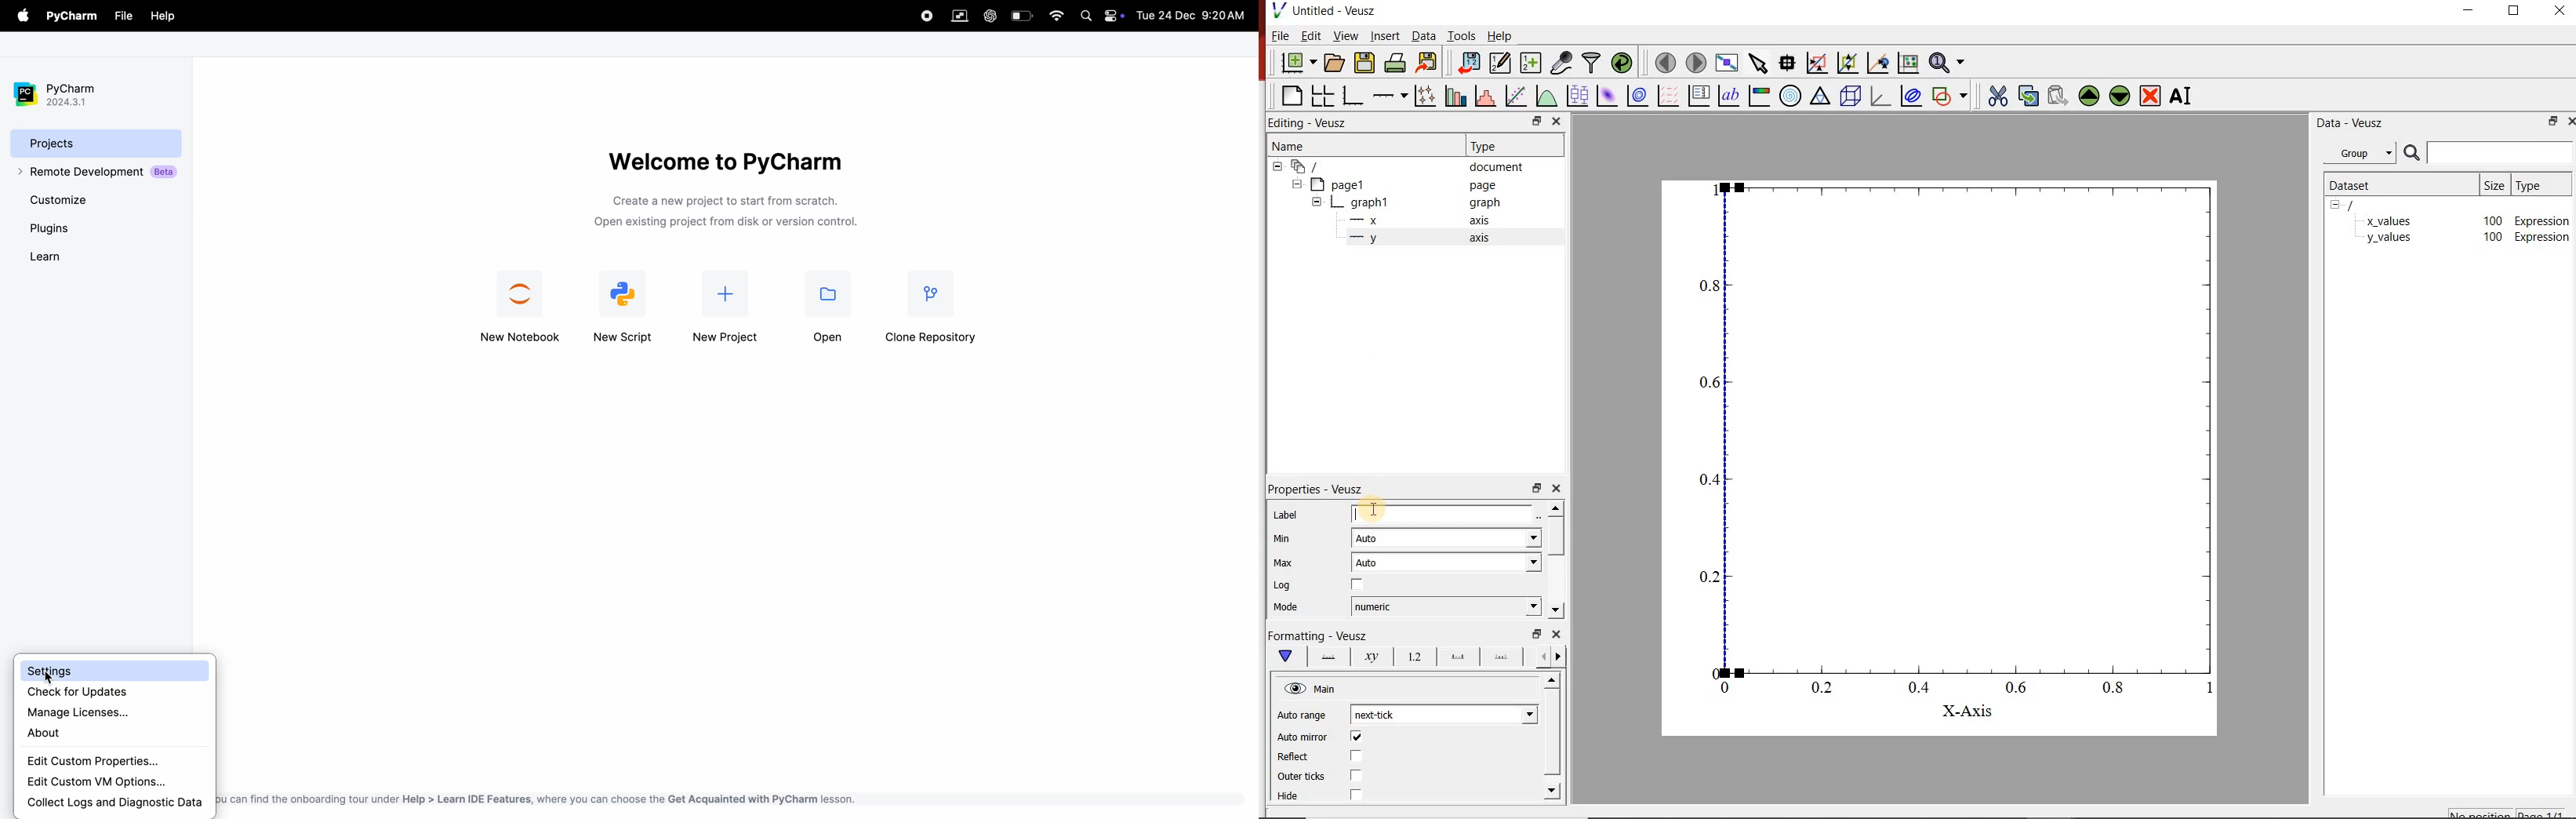 The image size is (2576, 840). I want to click on manage liscences, so click(113, 711).